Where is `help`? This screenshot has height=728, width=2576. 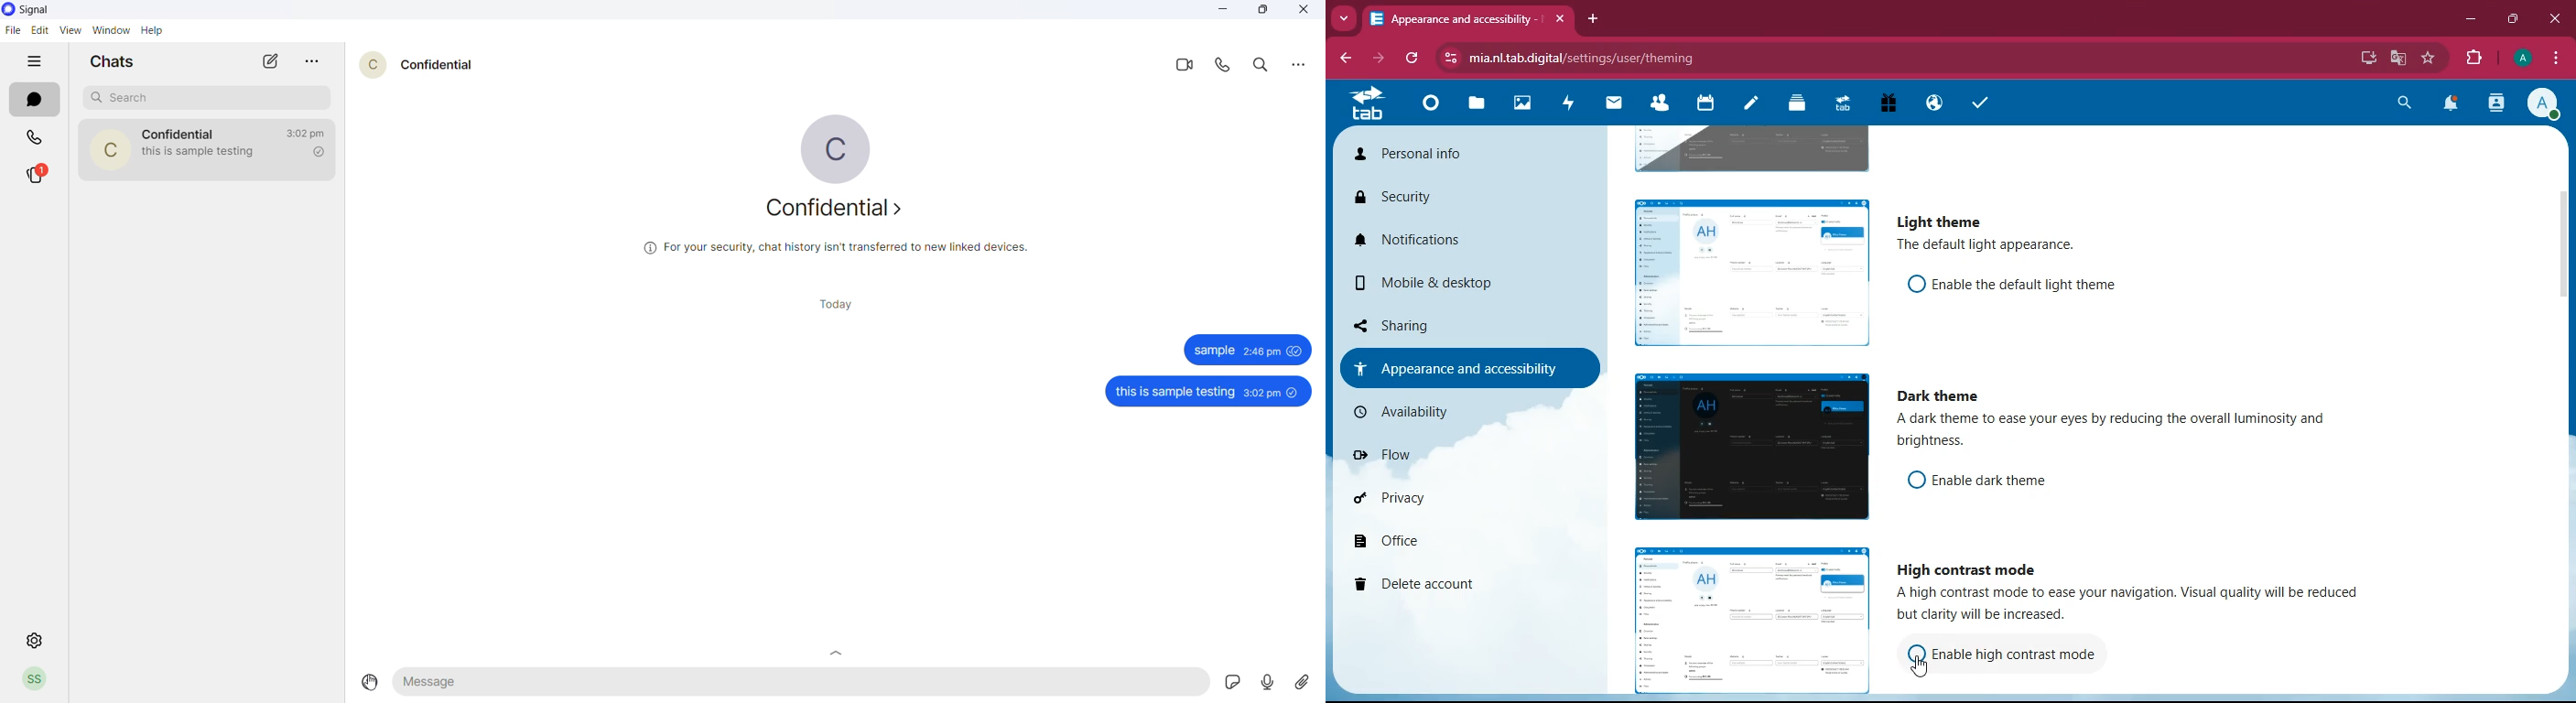 help is located at coordinates (154, 31).